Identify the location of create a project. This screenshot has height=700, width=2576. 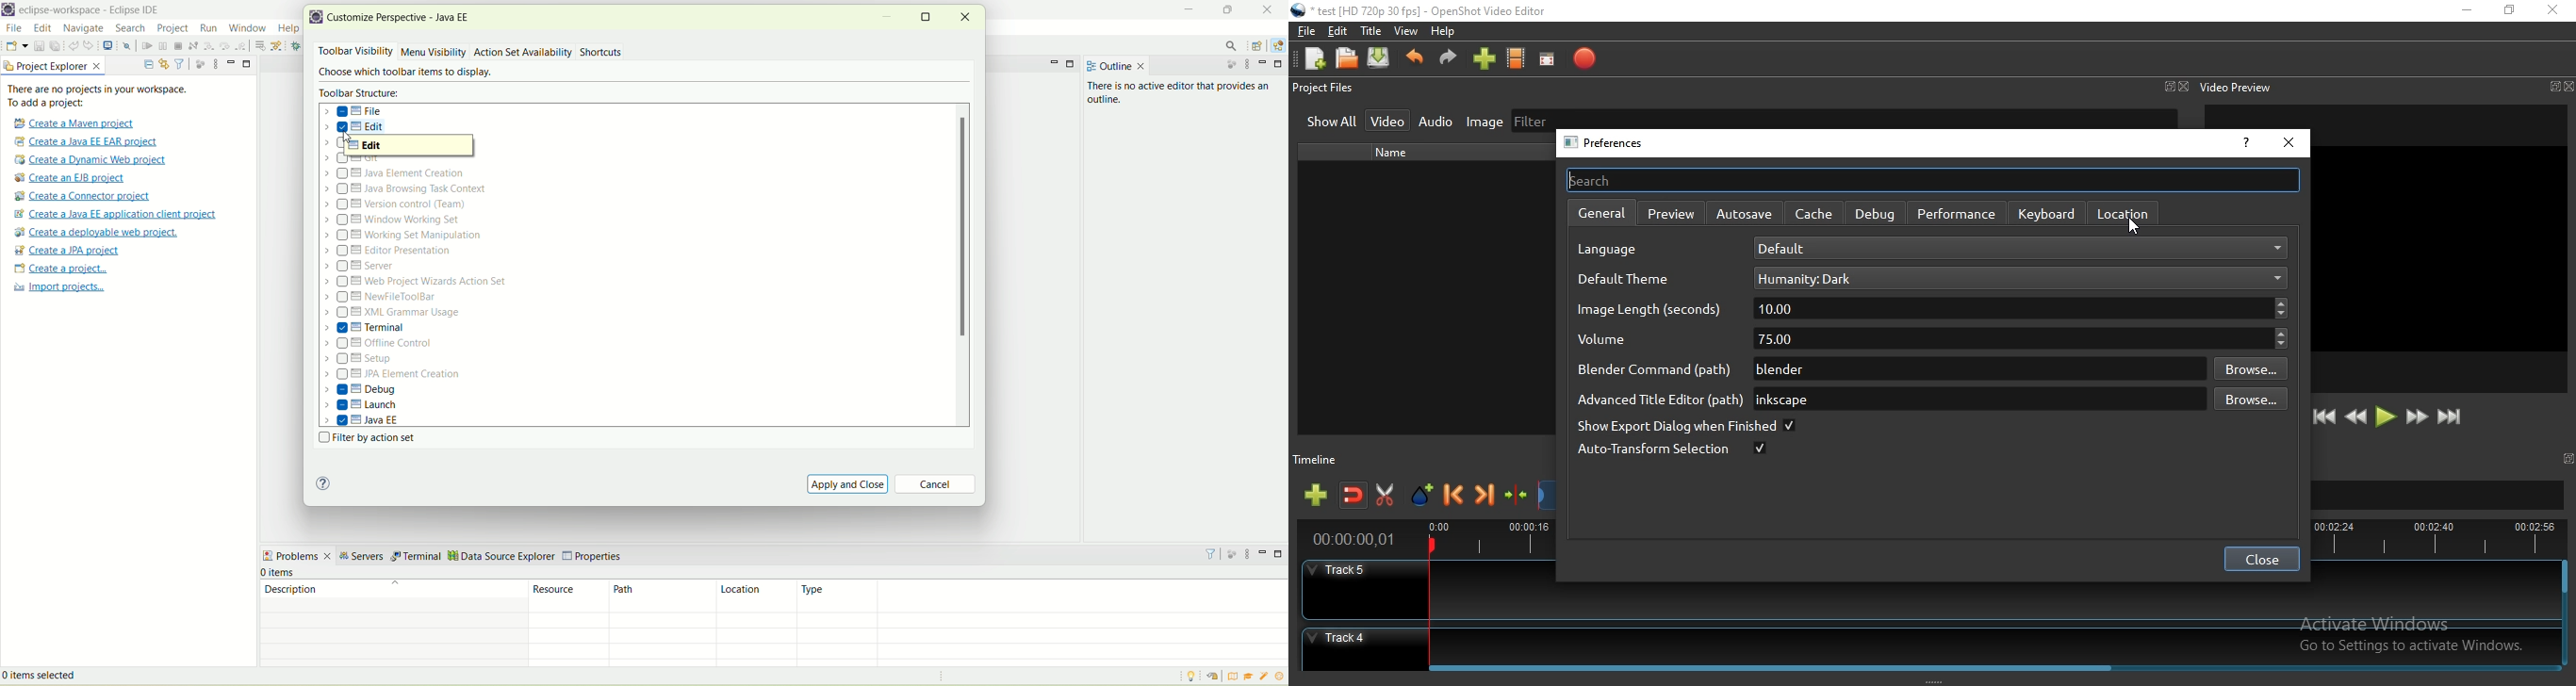
(59, 268).